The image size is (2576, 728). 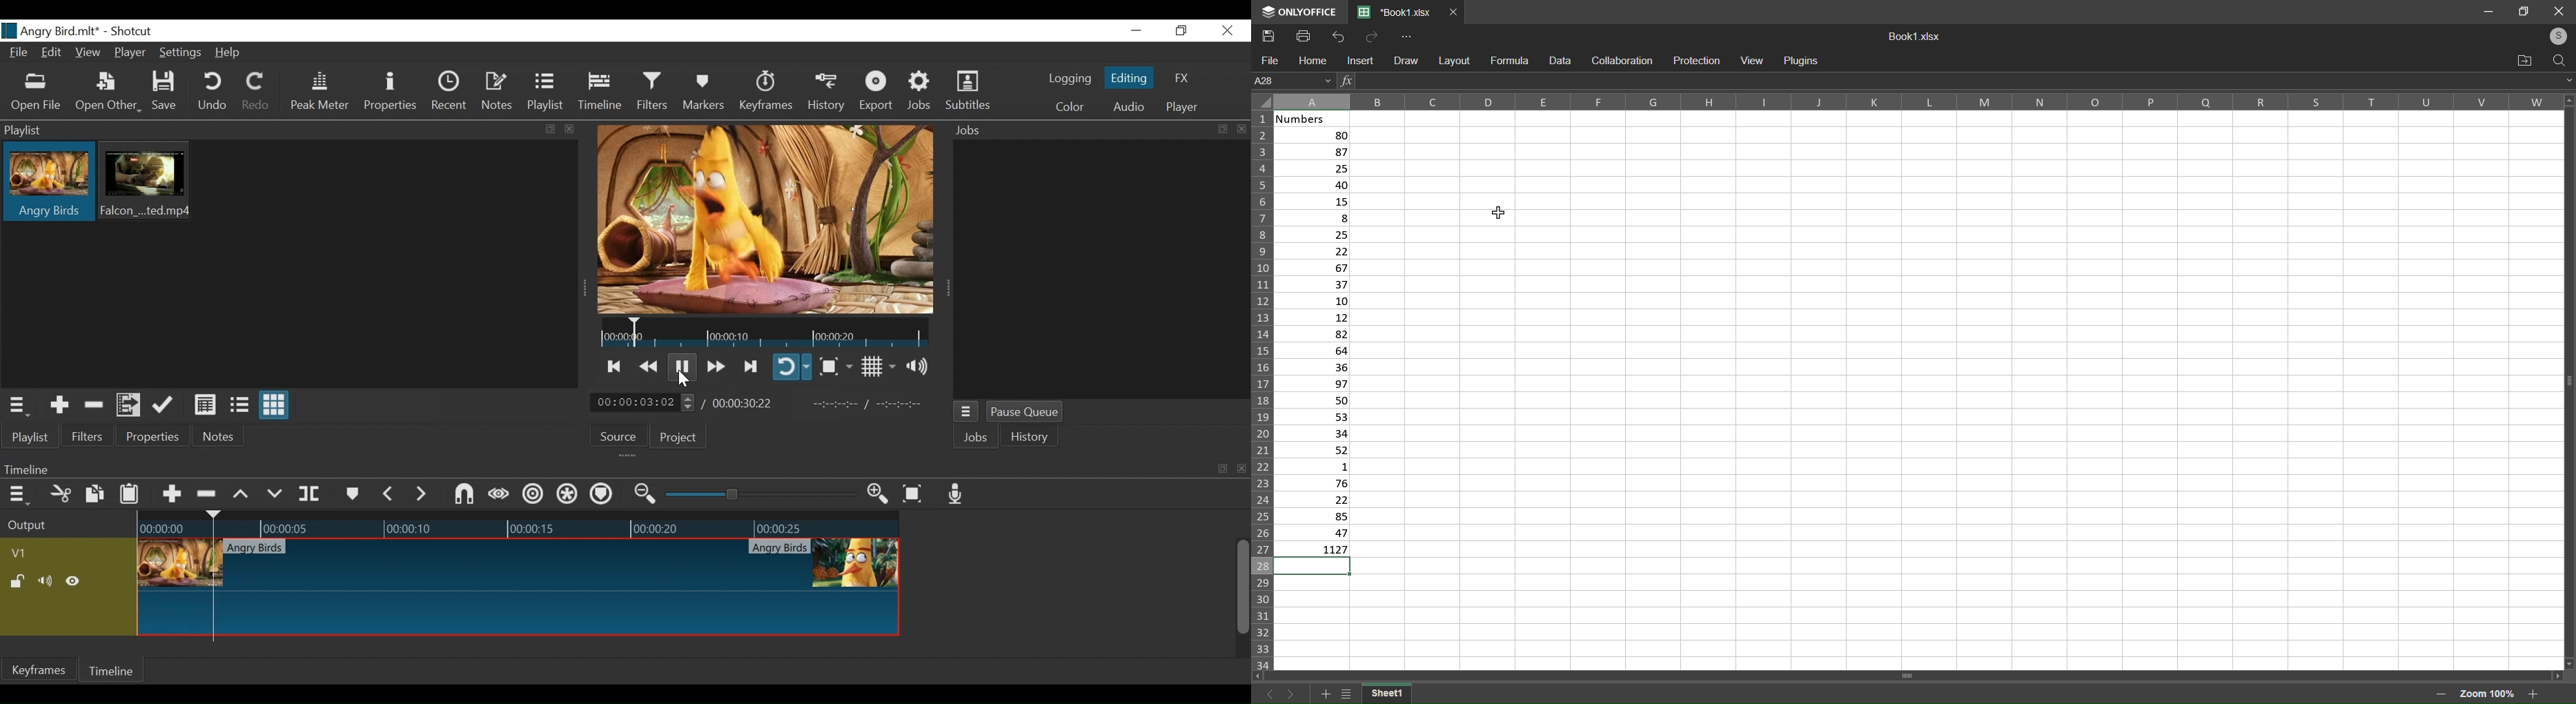 What do you see at coordinates (548, 93) in the screenshot?
I see `Playlist` at bounding box center [548, 93].